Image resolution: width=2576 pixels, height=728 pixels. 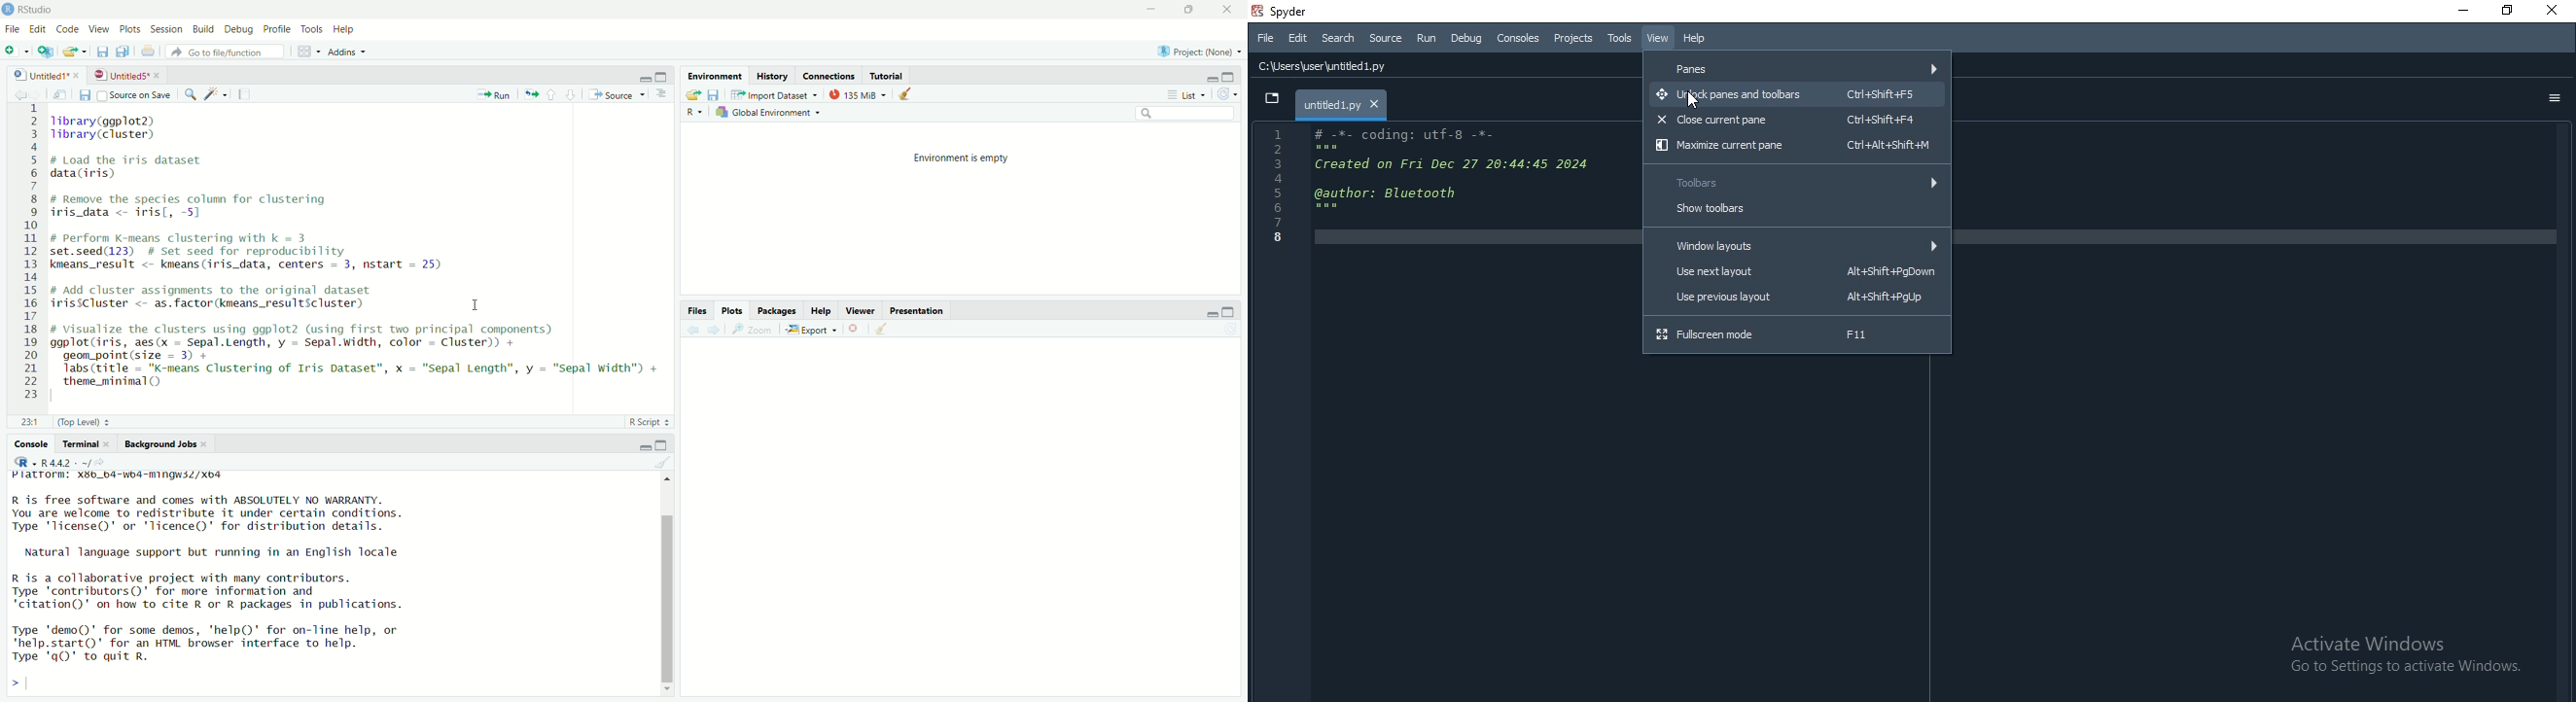 What do you see at coordinates (1231, 94) in the screenshot?
I see `refresh` at bounding box center [1231, 94].